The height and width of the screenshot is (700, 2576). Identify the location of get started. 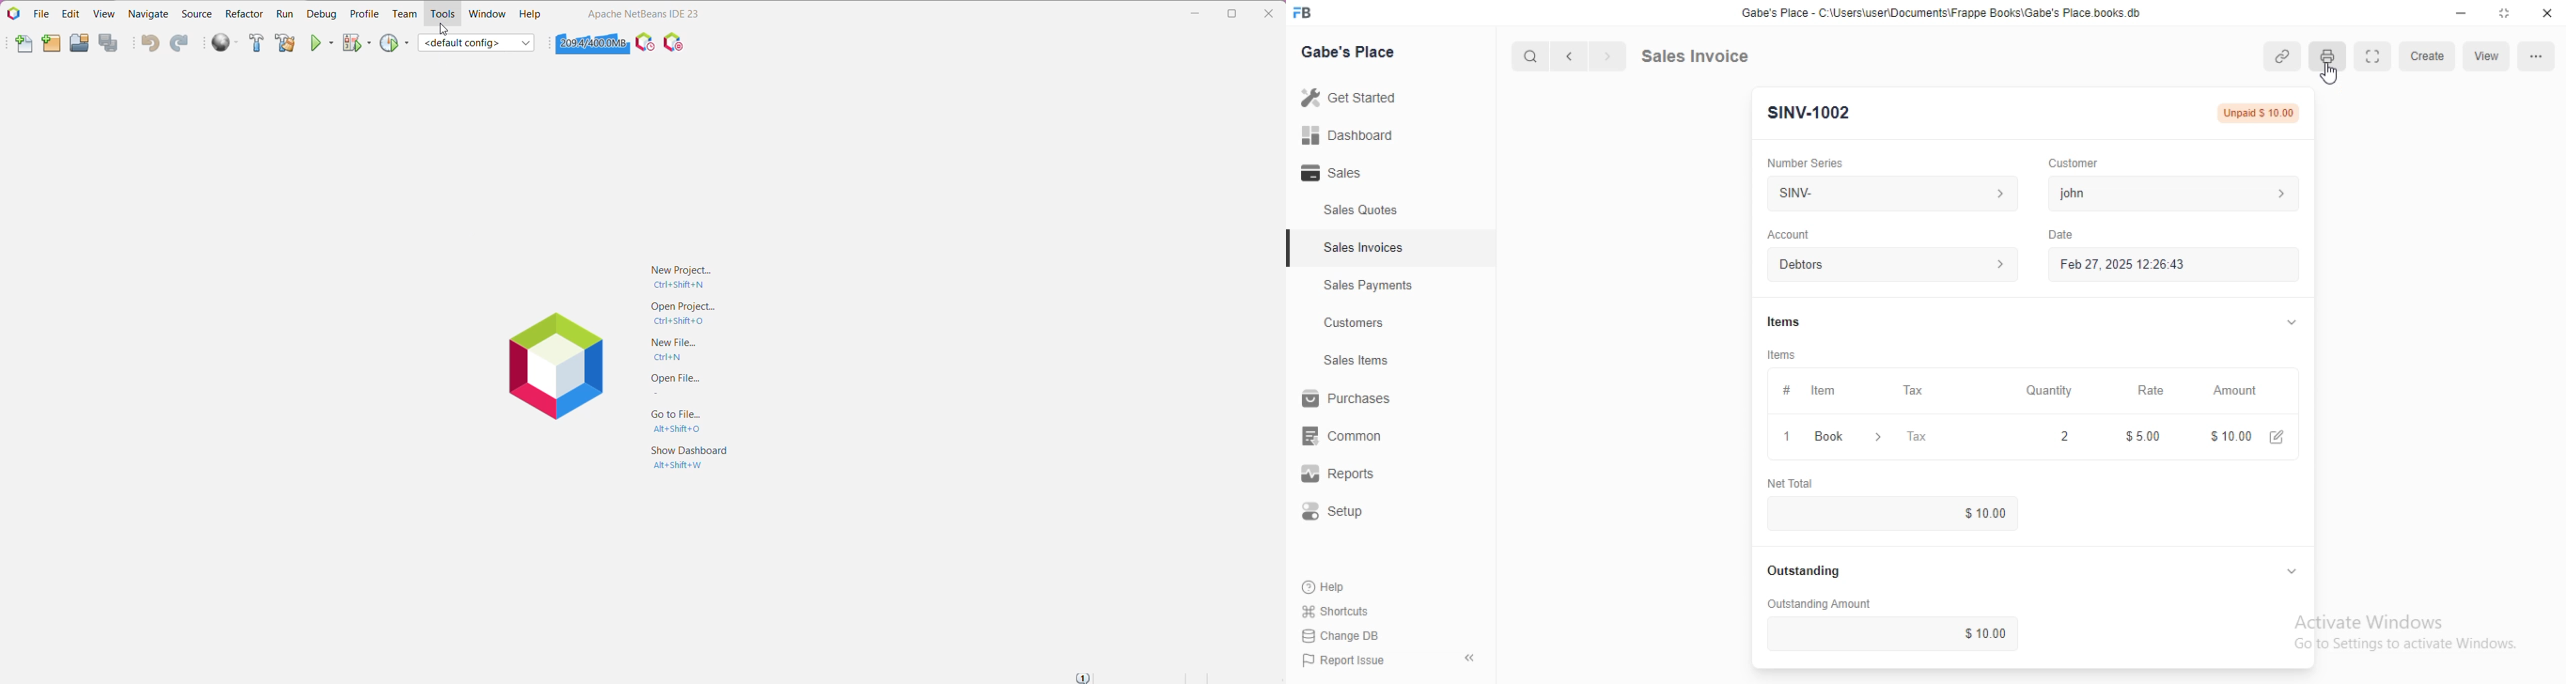
(1349, 98).